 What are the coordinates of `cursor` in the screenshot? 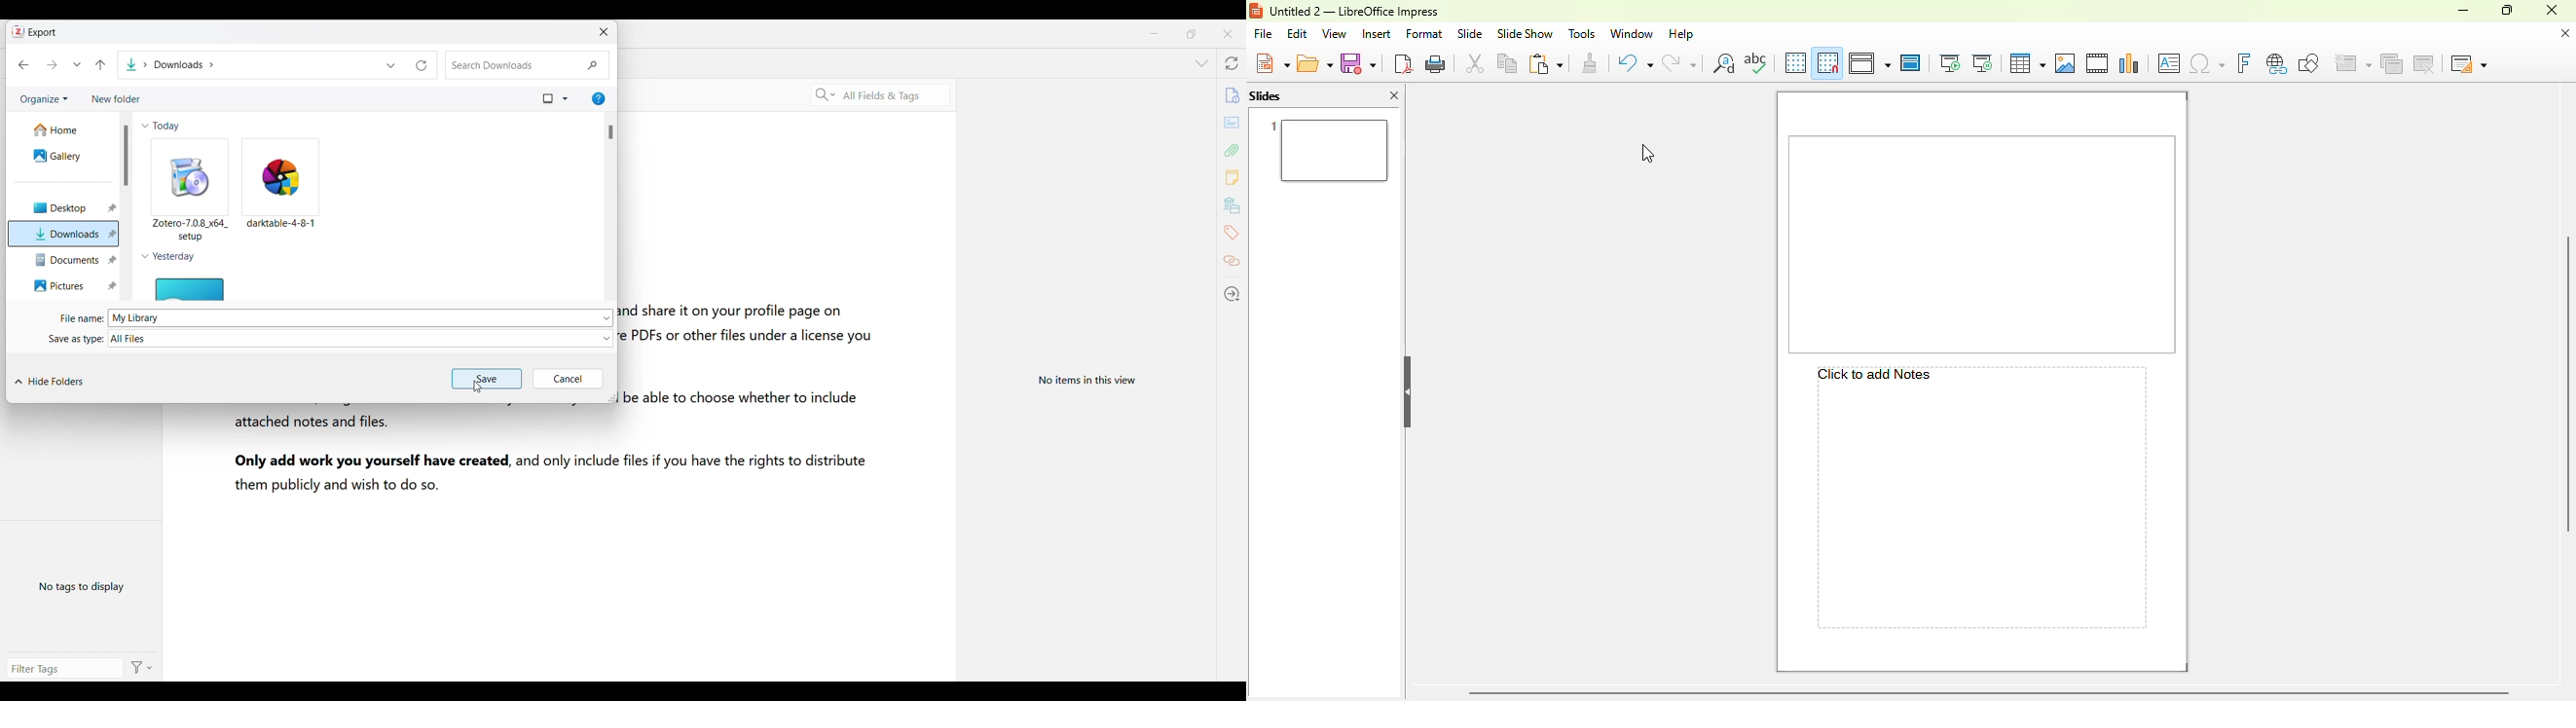 It's located at (1648, 153).